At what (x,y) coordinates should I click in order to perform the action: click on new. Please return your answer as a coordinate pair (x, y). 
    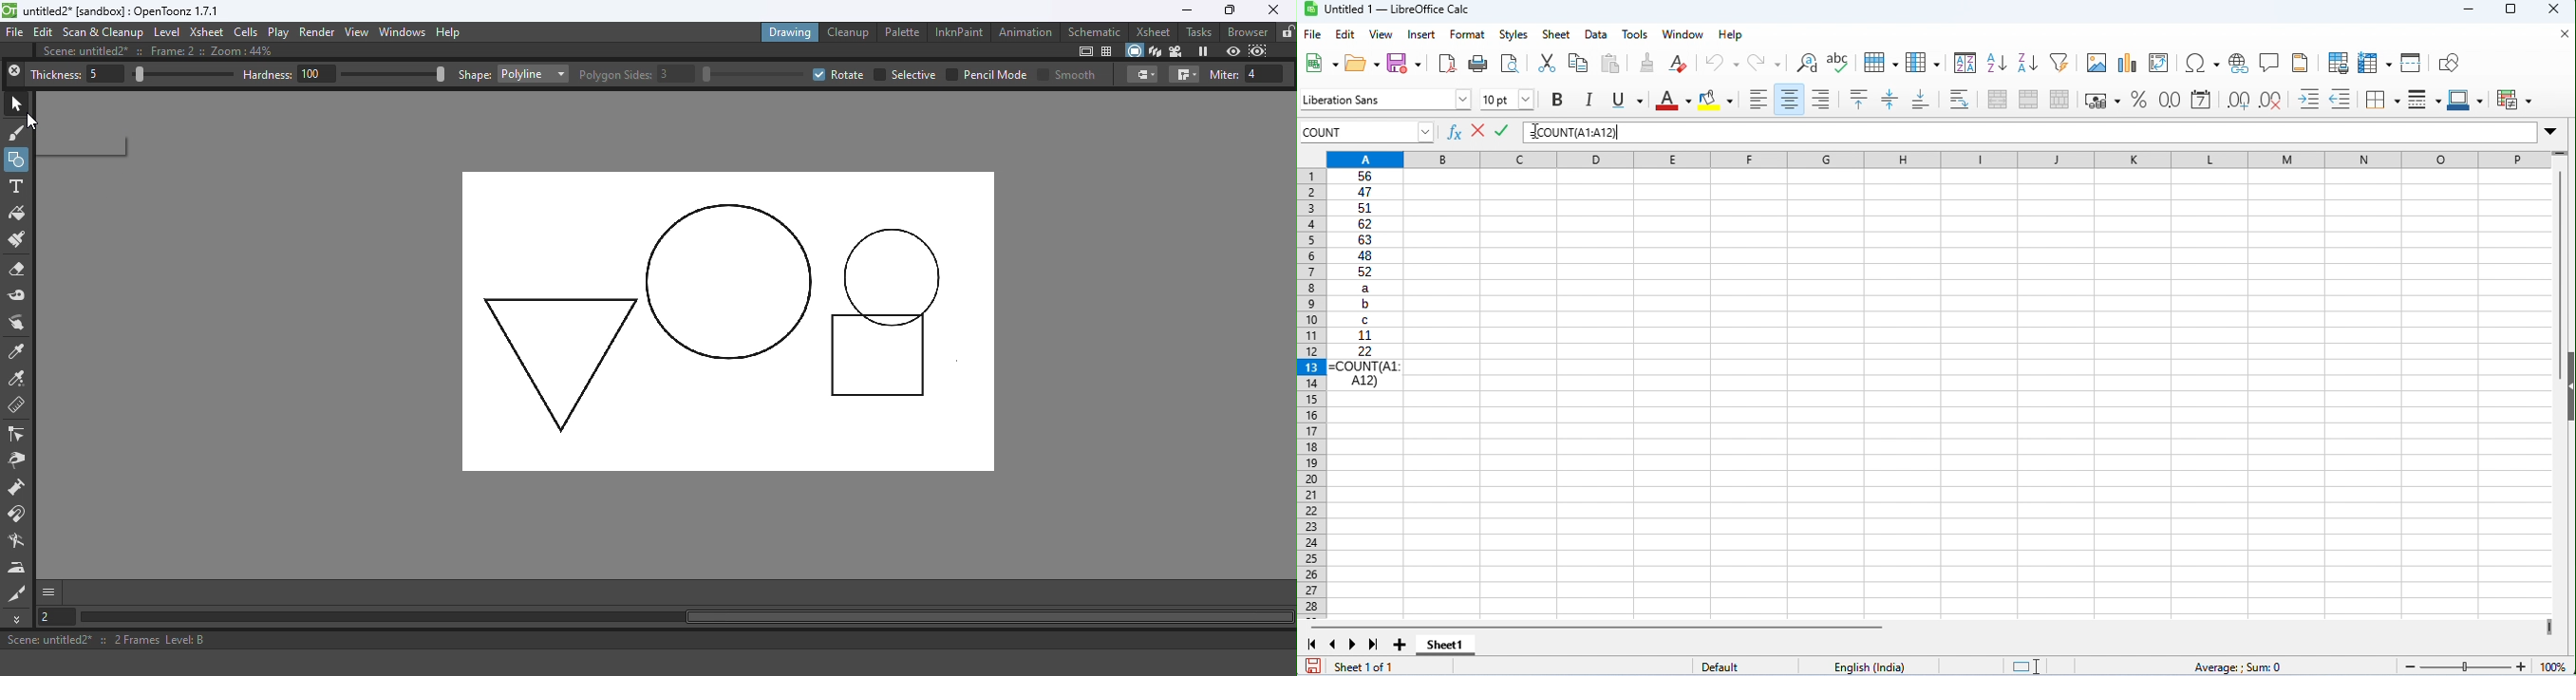
    Looking at the image, I should click on (1319, 62).